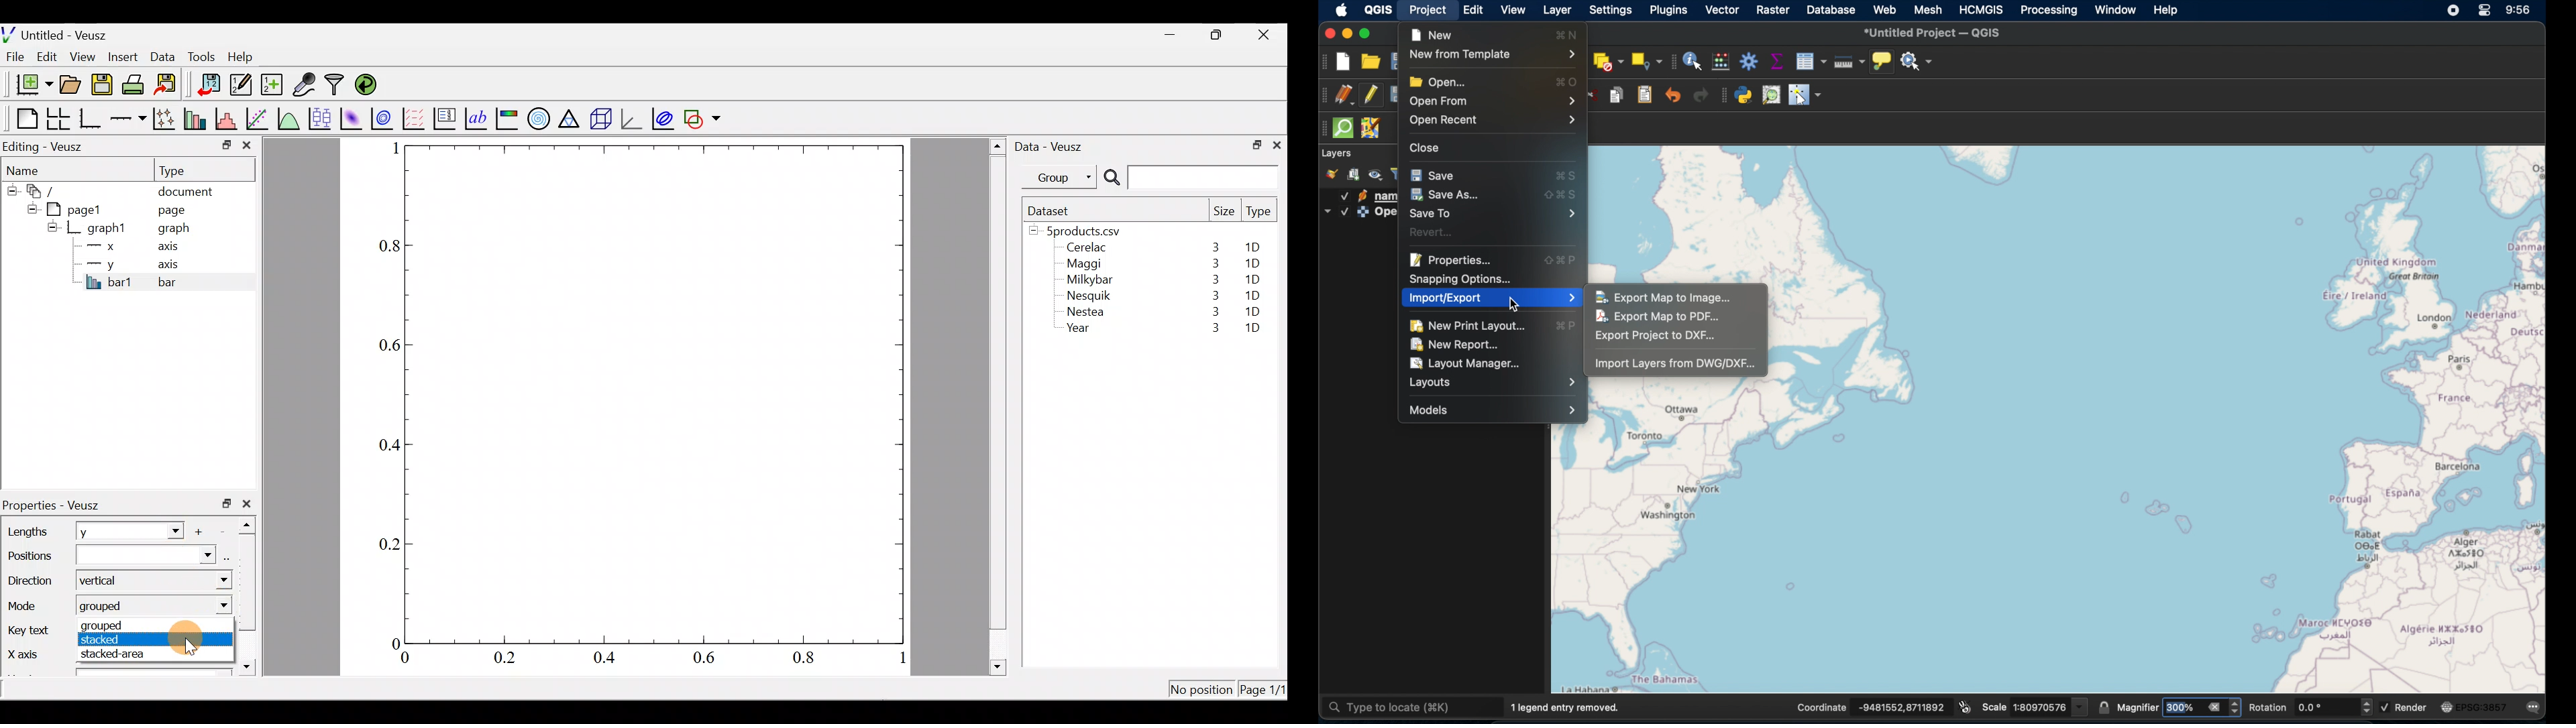 The width and height of the screenshot is (2576, 728). Describe the element at coordinates (1807, 97) in the screenshot. I see `switches cursor to configurable pointer` at that location.